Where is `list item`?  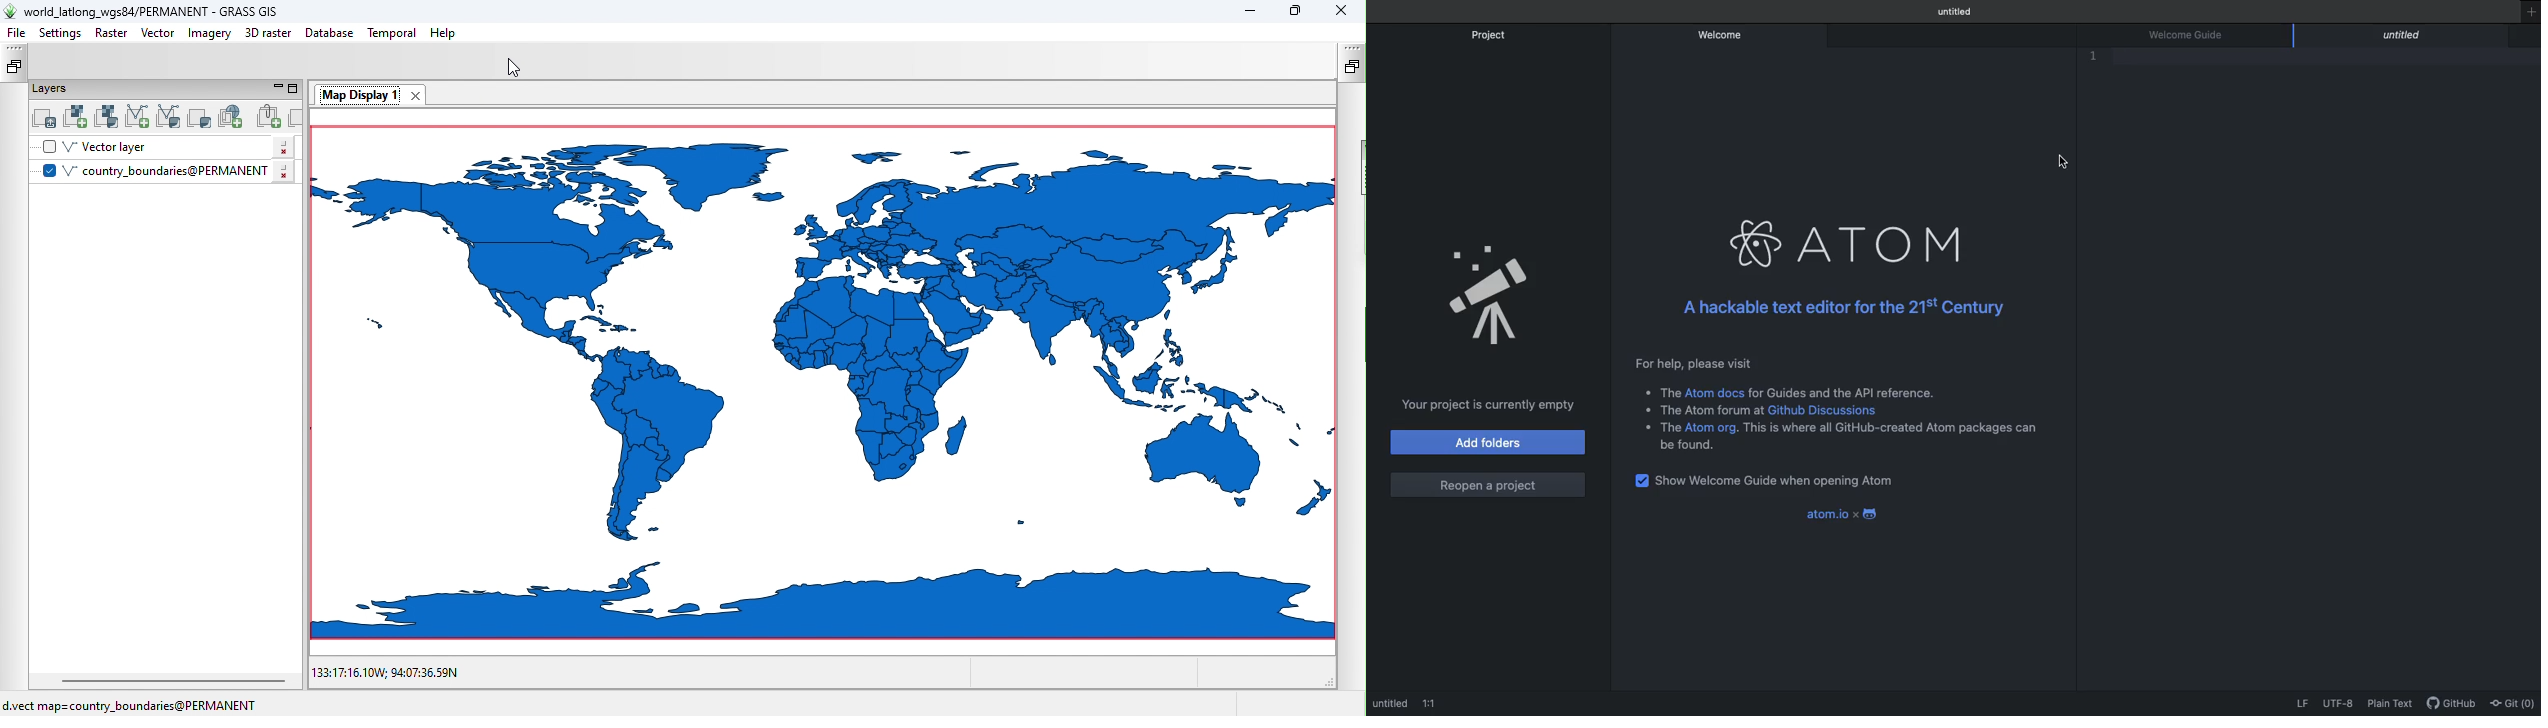
list item is located at coordinates (1696, 409).